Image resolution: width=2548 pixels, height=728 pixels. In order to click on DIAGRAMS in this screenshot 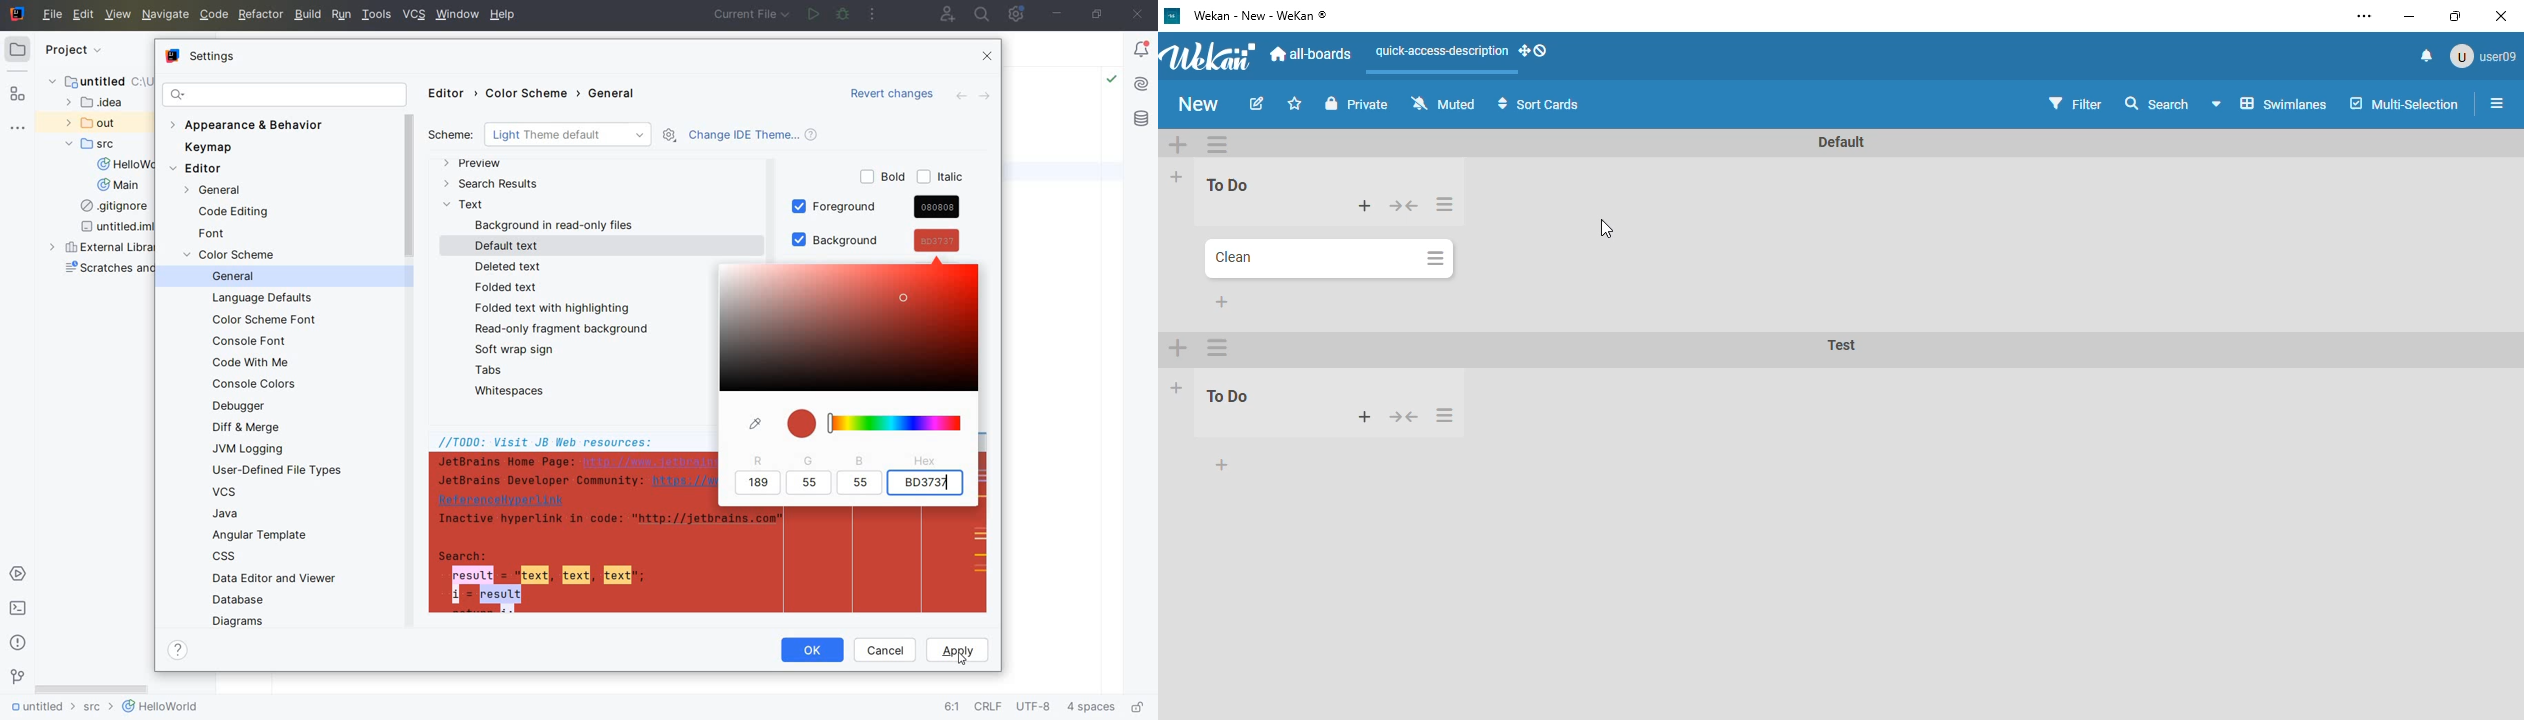, I will do `click(240, 621)`.